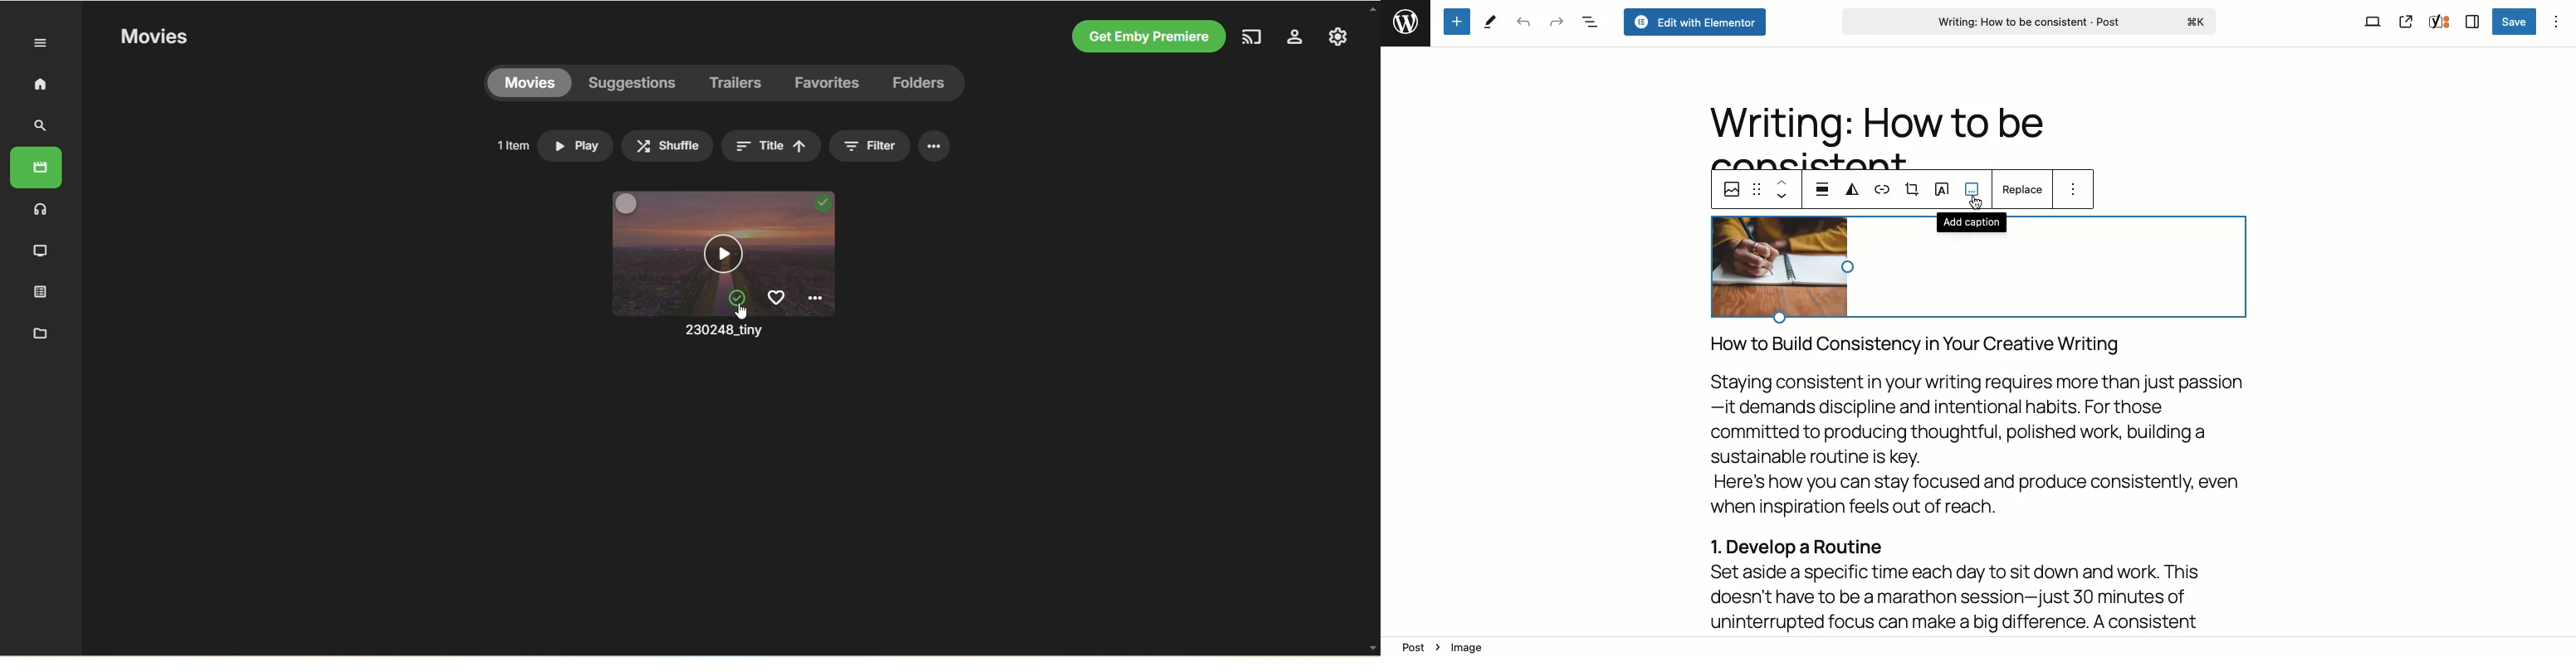  I want to click on Document overview, so click(1589, 21).